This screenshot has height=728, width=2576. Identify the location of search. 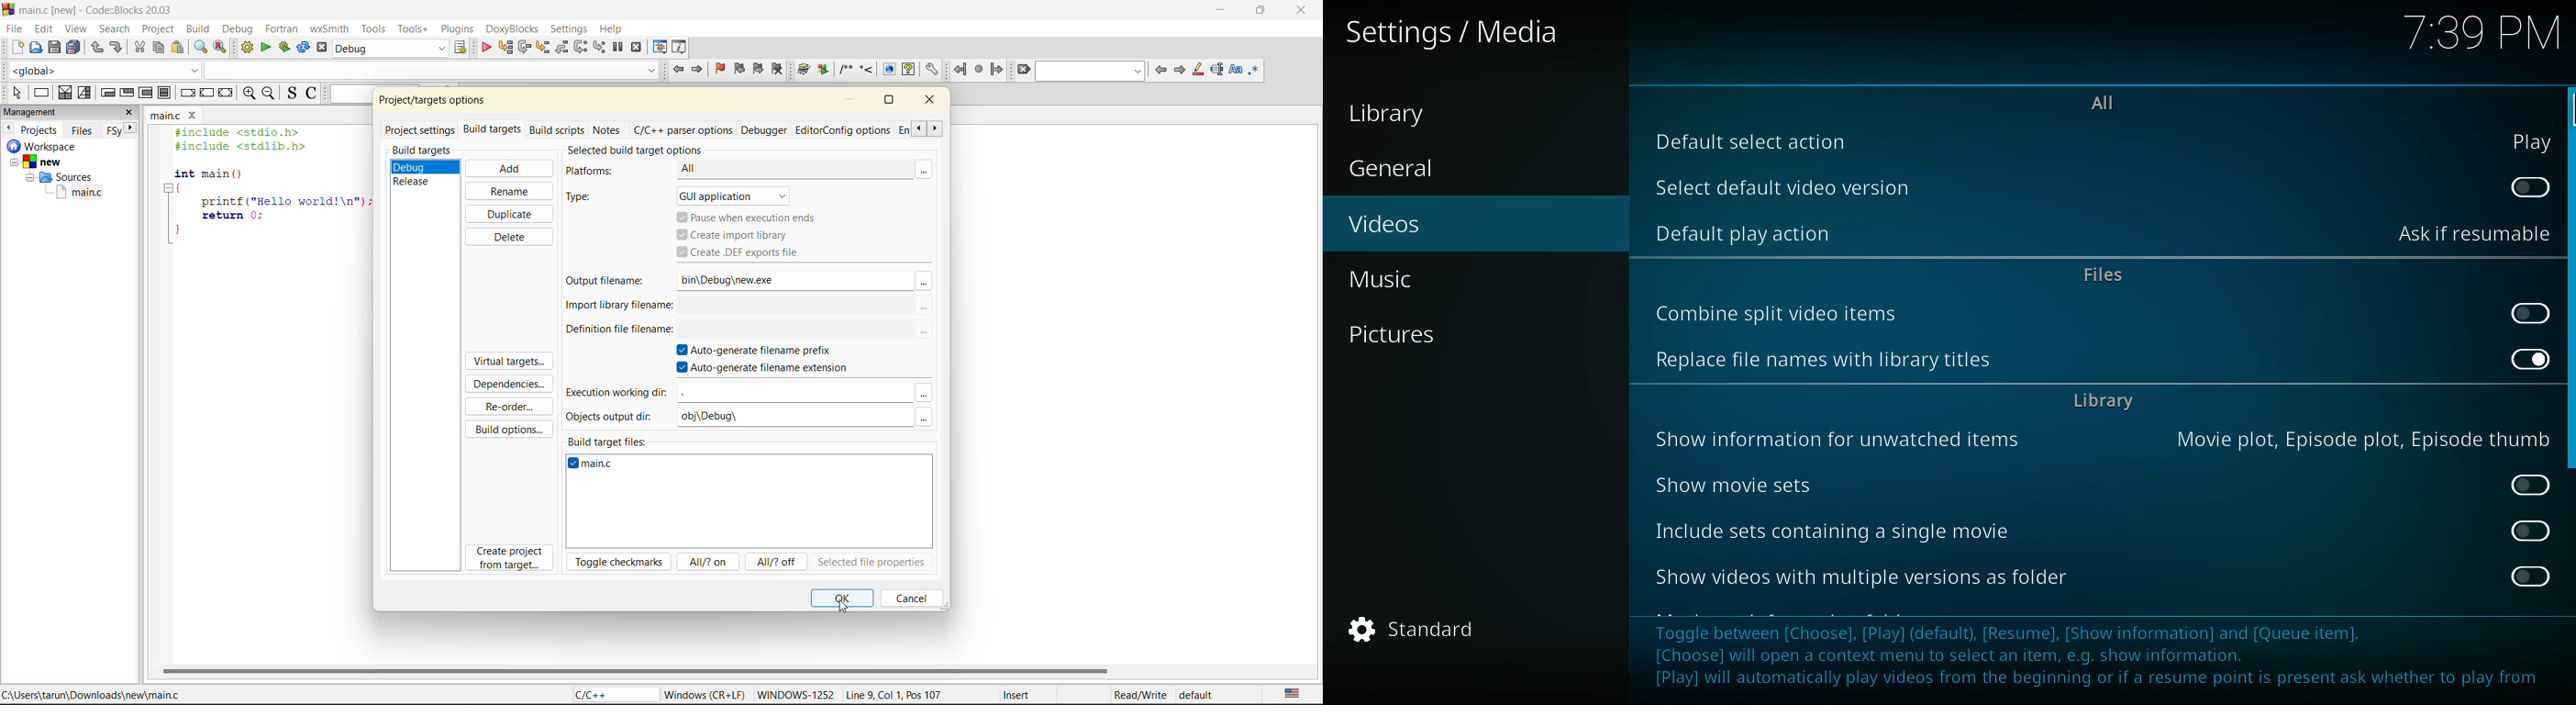
(114, 30).